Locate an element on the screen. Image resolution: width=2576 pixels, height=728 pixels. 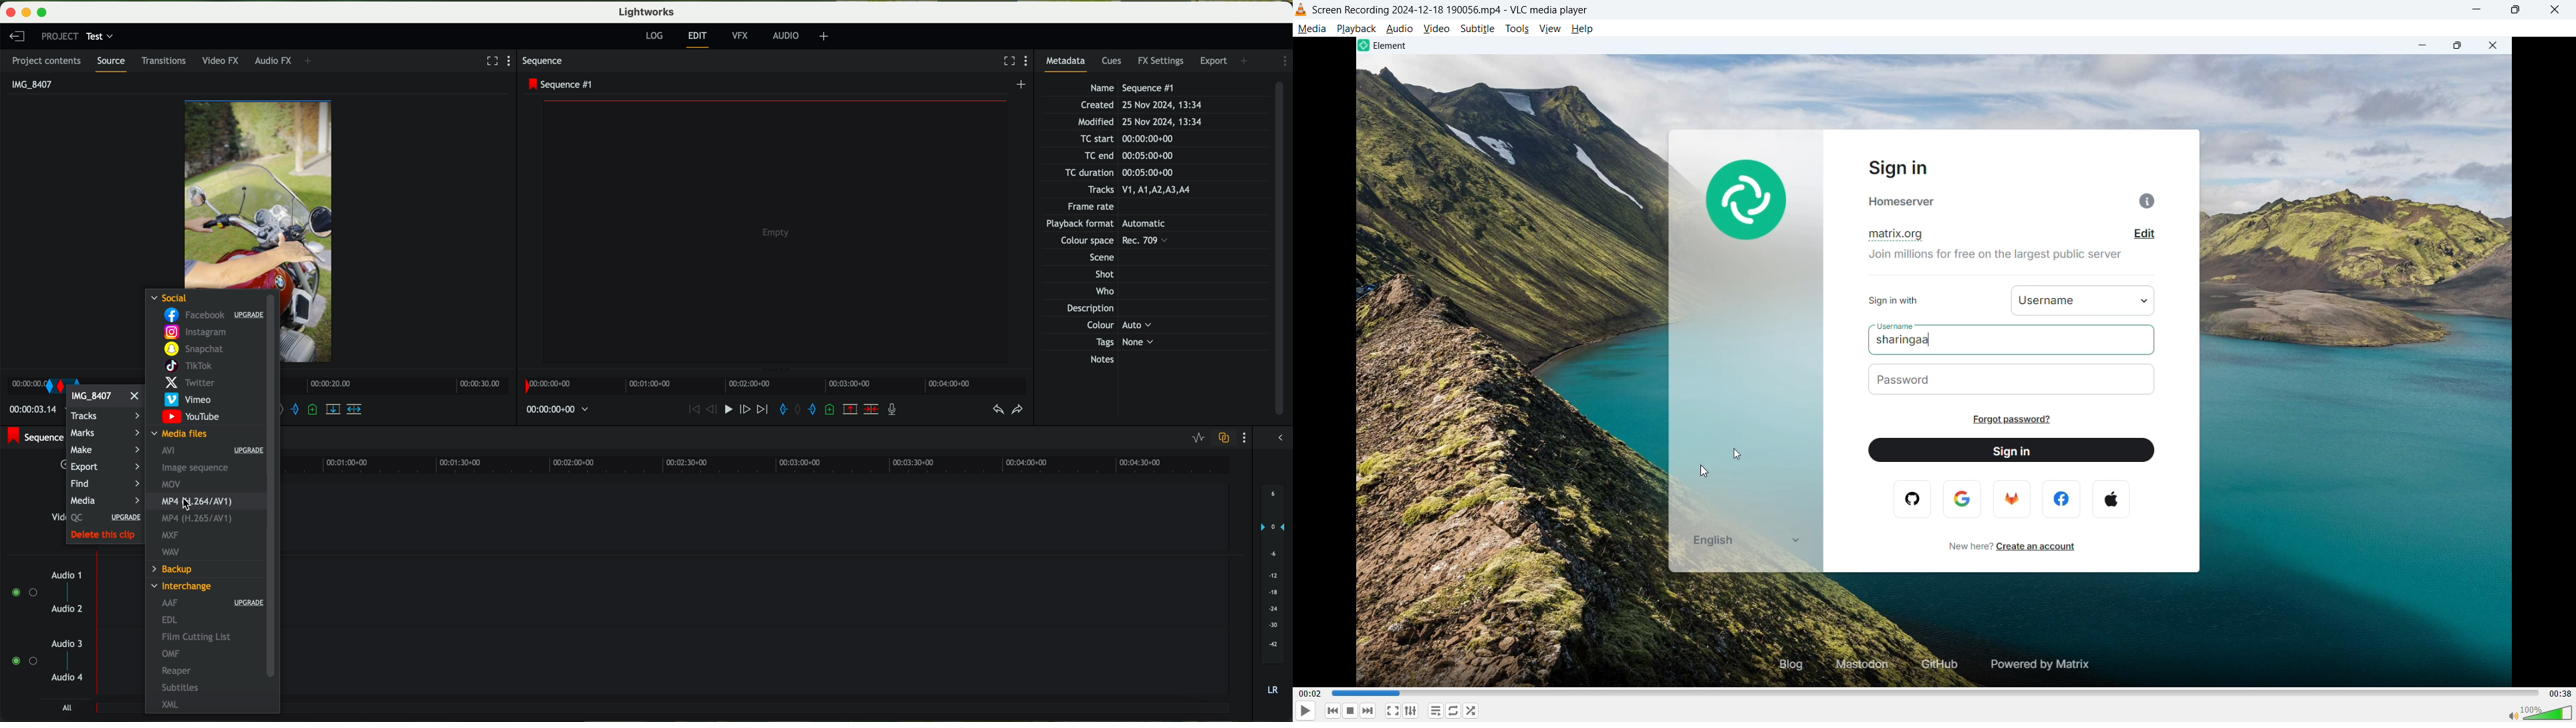
Playback  is located at coordinates (1357, 29).